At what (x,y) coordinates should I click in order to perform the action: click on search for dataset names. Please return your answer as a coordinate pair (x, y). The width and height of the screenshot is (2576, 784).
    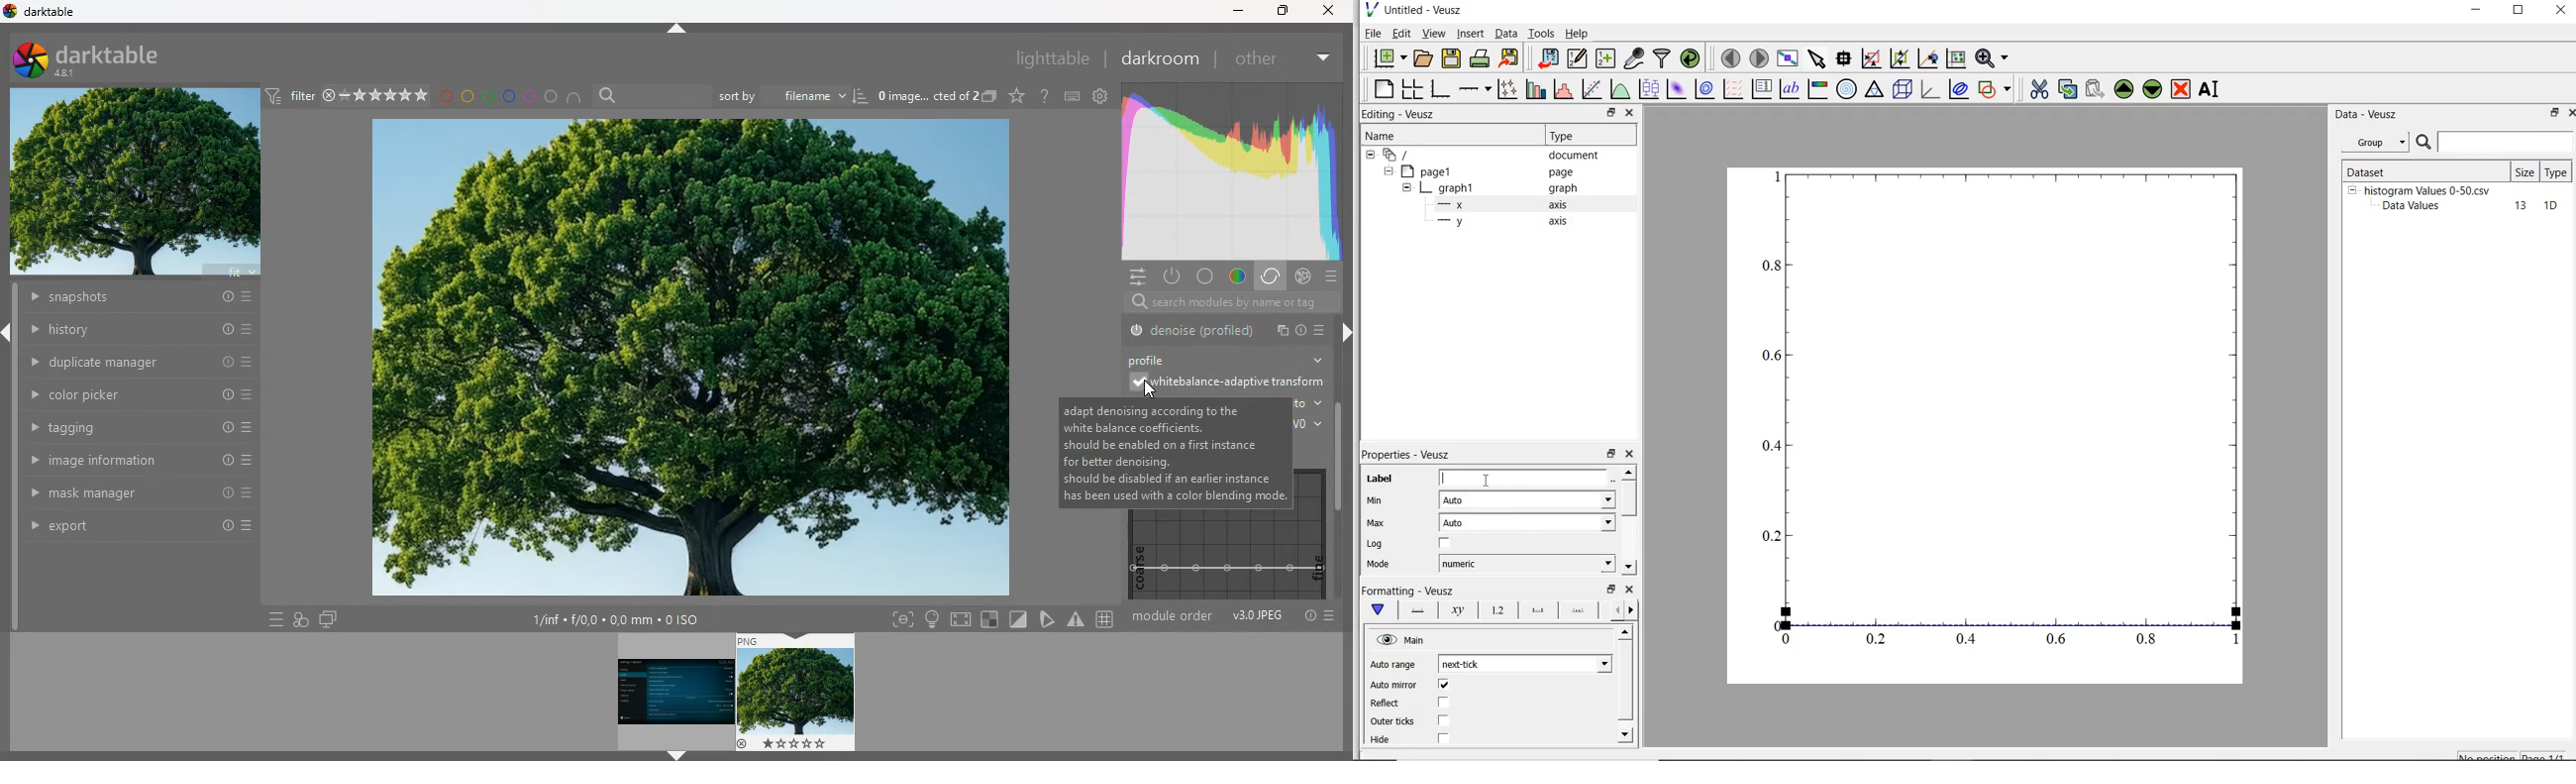
    Looking at the image, I should click on (2507, 142).